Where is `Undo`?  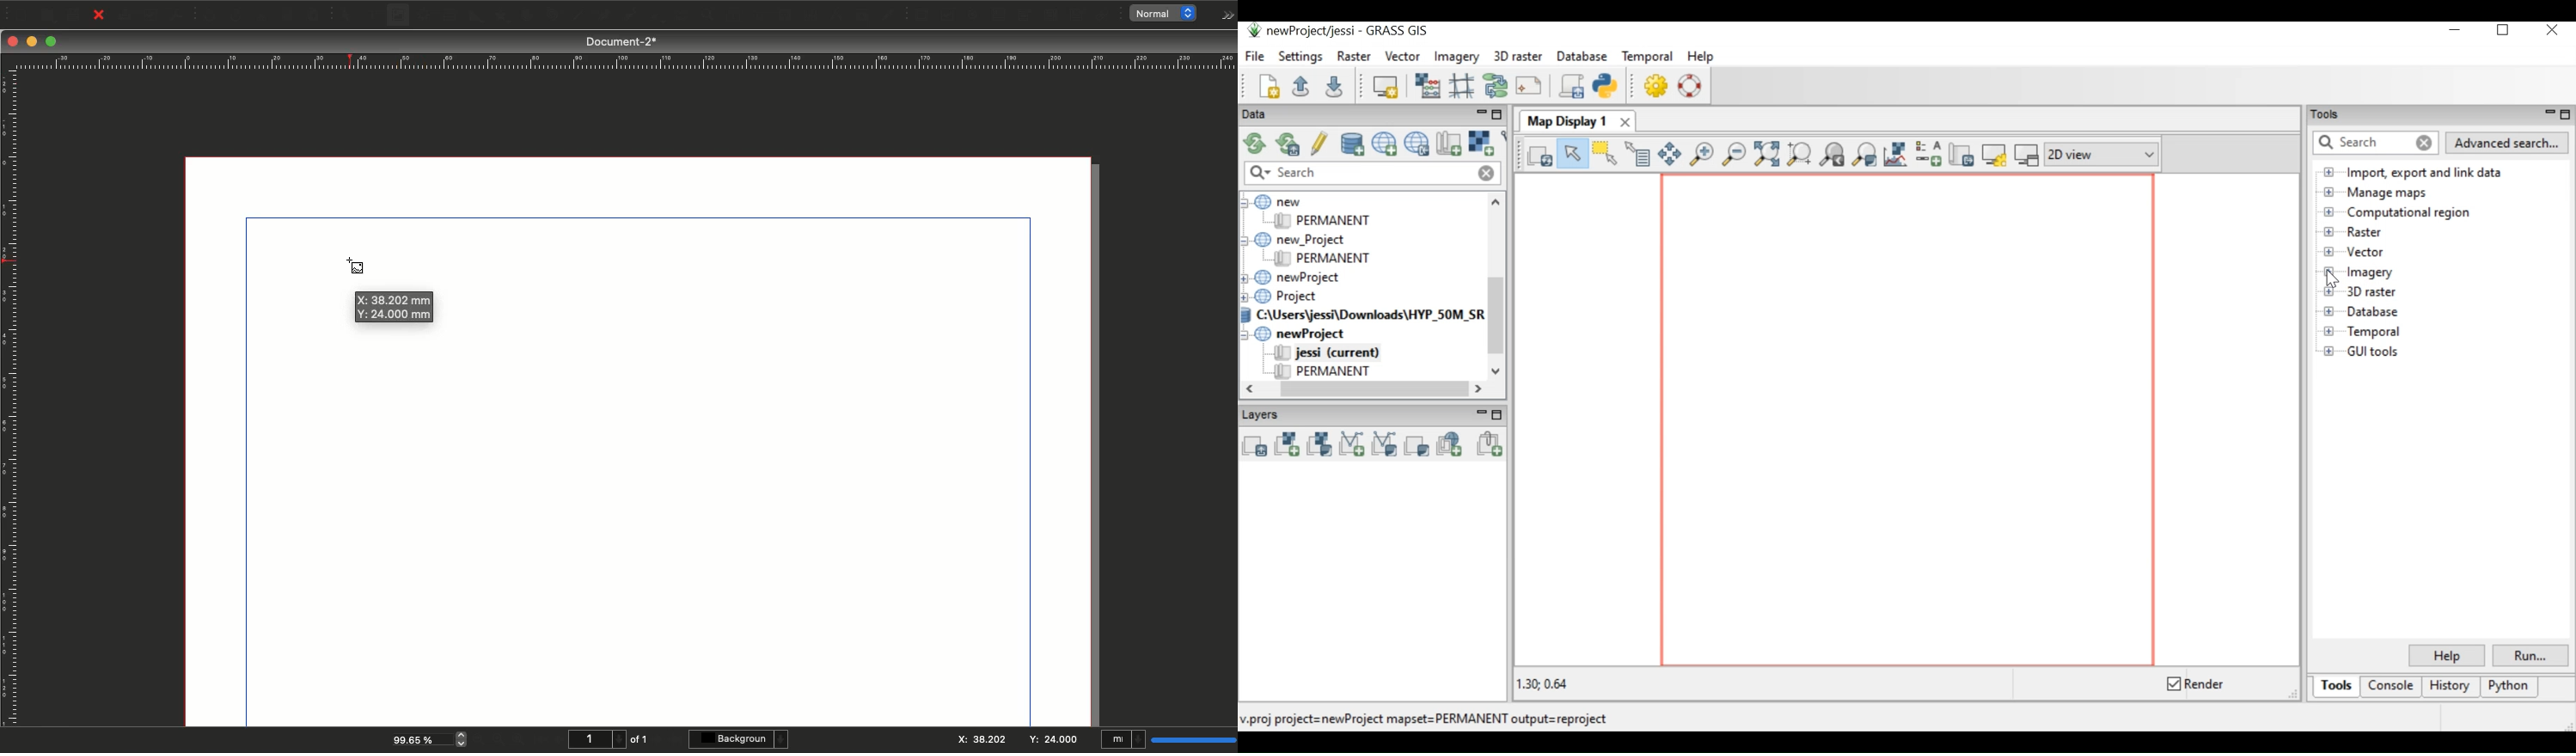
Undo is located at coordinates (210, 15).